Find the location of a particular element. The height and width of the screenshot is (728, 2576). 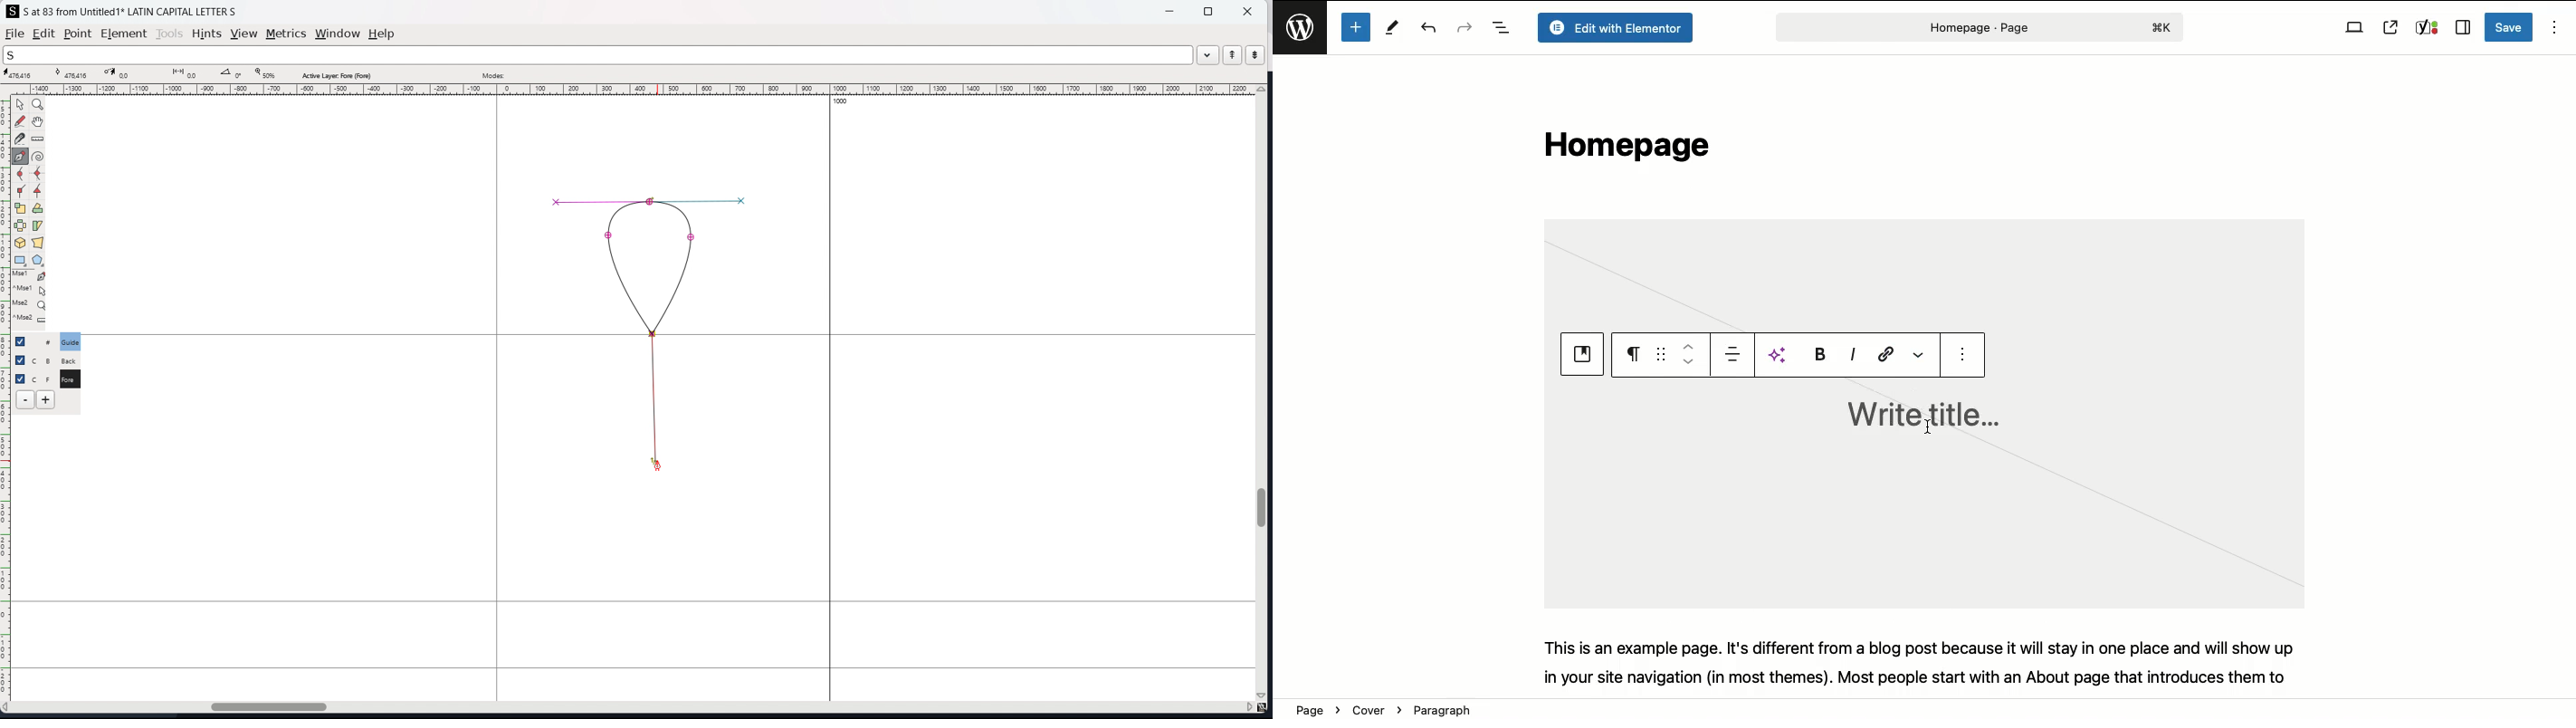

Write title is located at coordinates (1919, 415).